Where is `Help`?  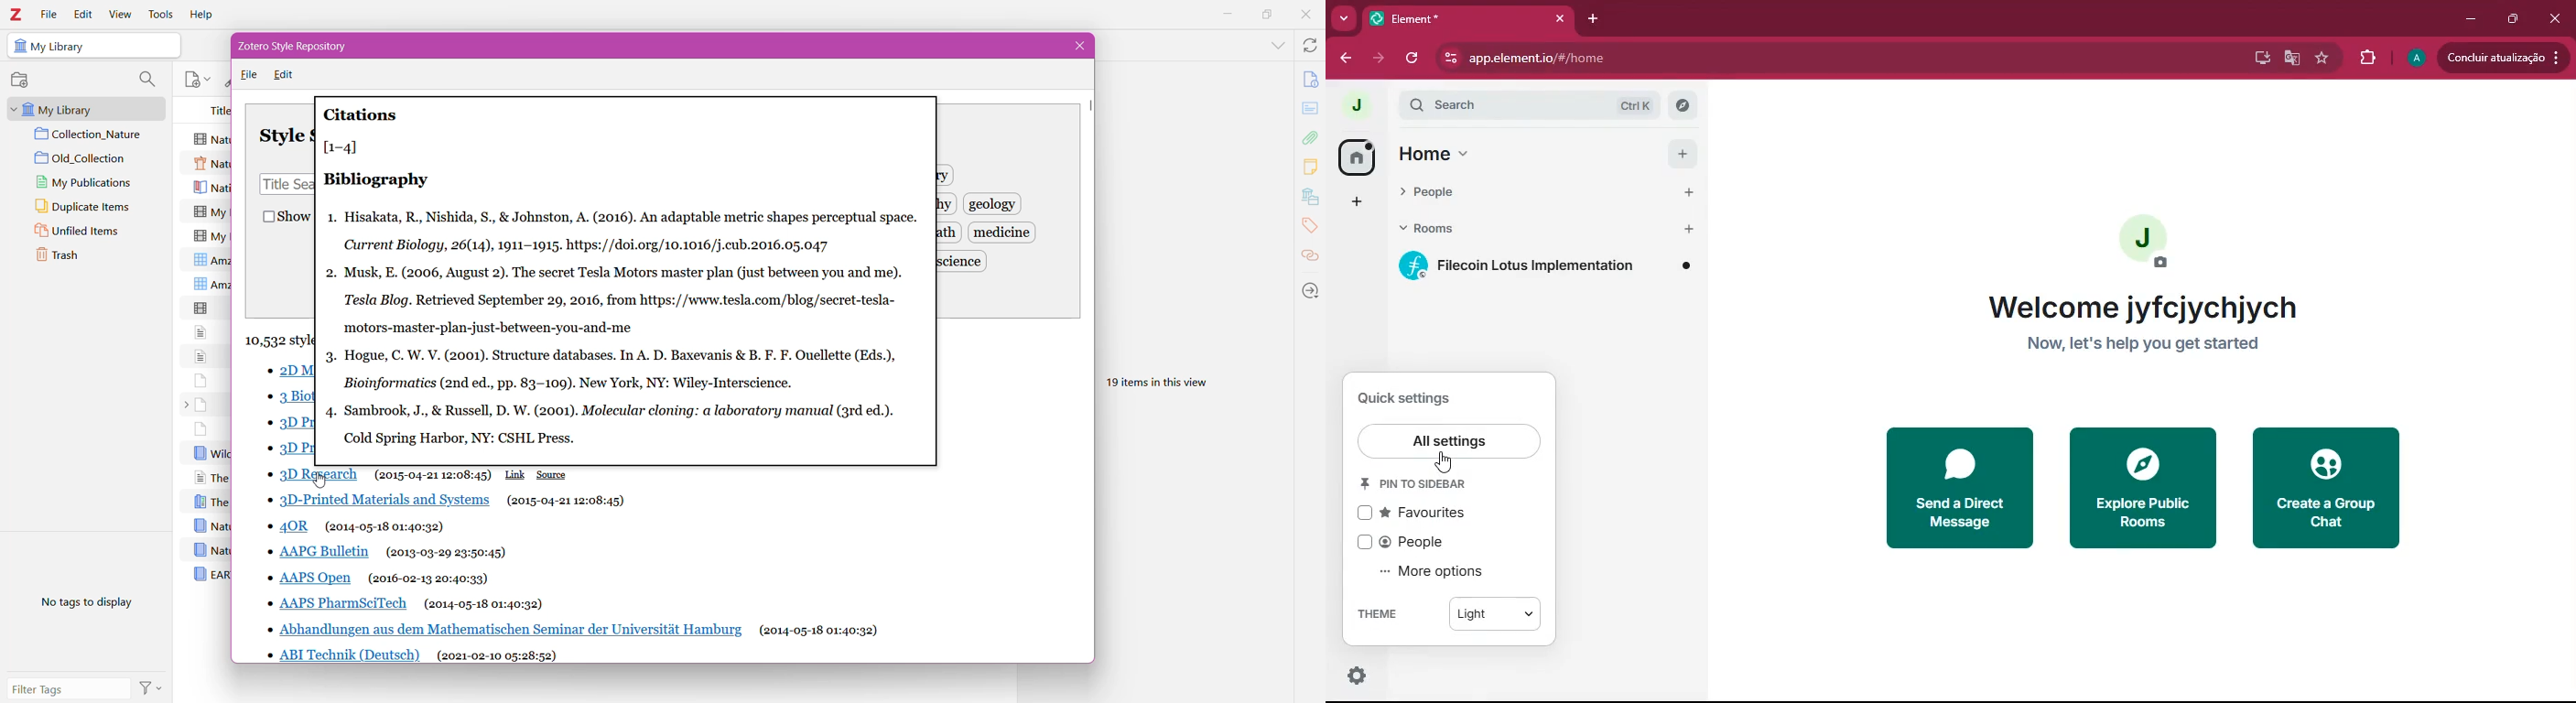 Help is located at coordinates (204, 14).